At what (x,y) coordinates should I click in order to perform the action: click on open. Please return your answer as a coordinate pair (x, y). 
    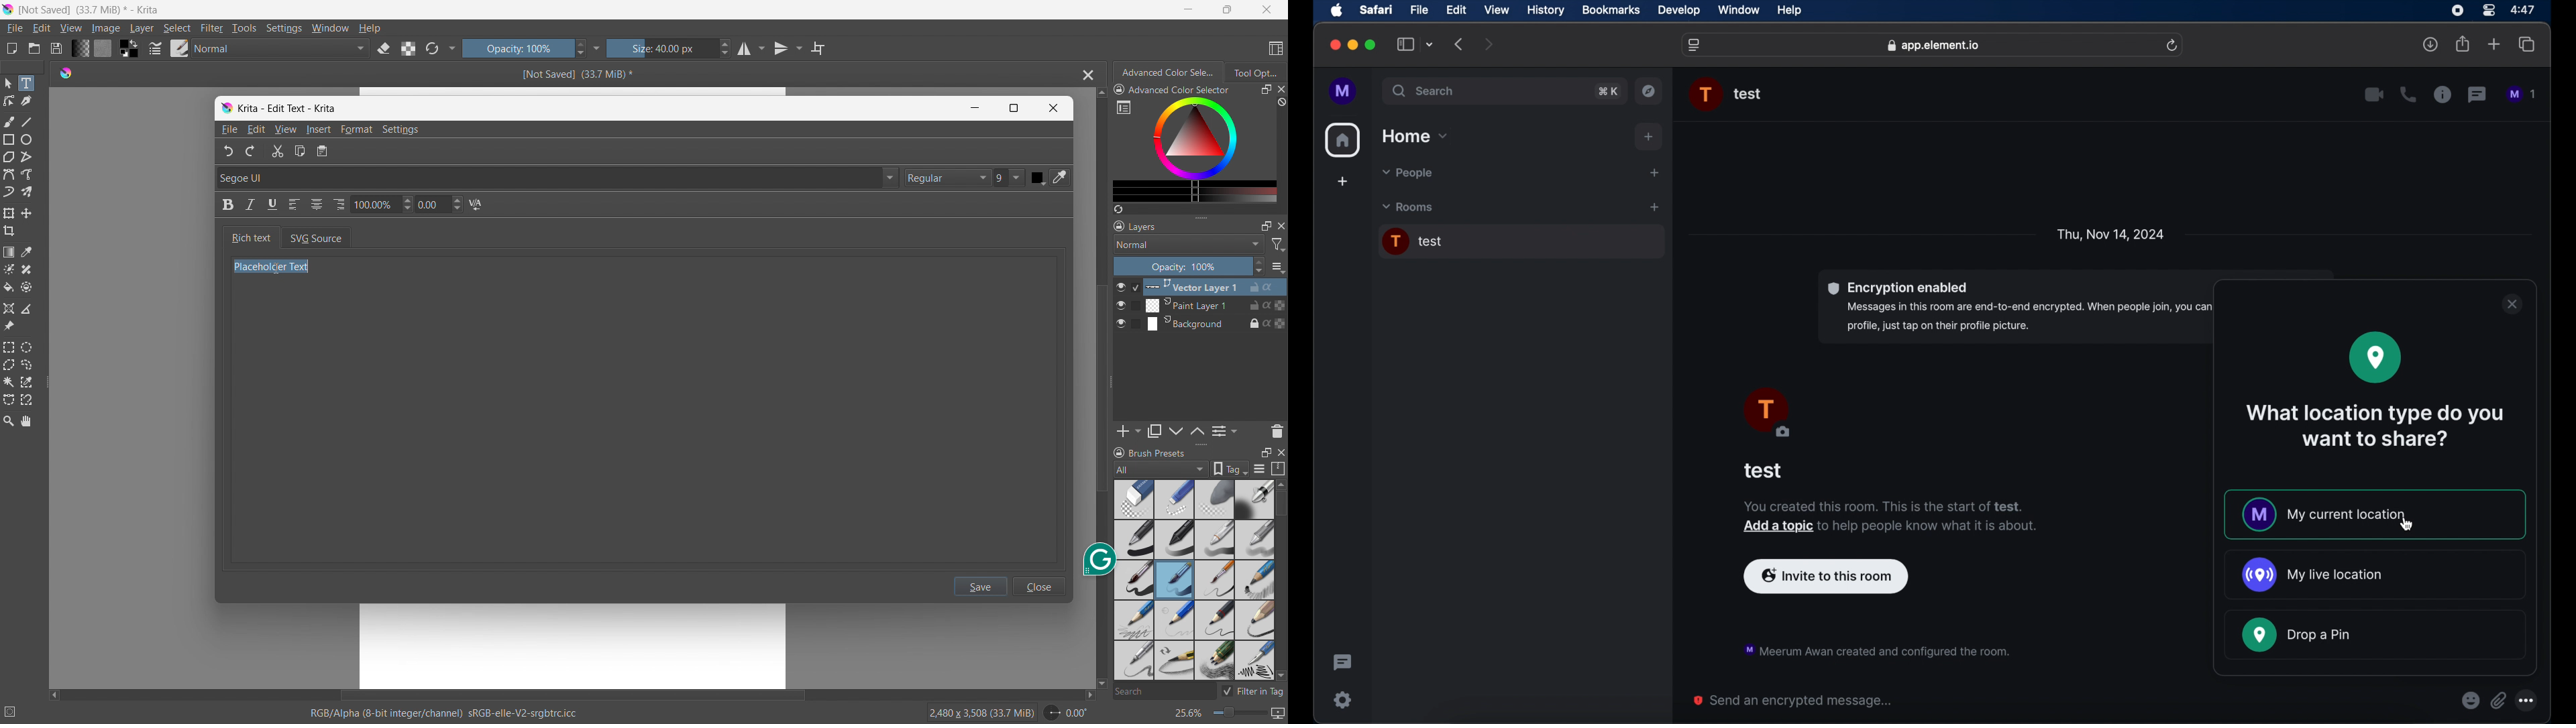
    Looking at the image, I should click on (34, 48).